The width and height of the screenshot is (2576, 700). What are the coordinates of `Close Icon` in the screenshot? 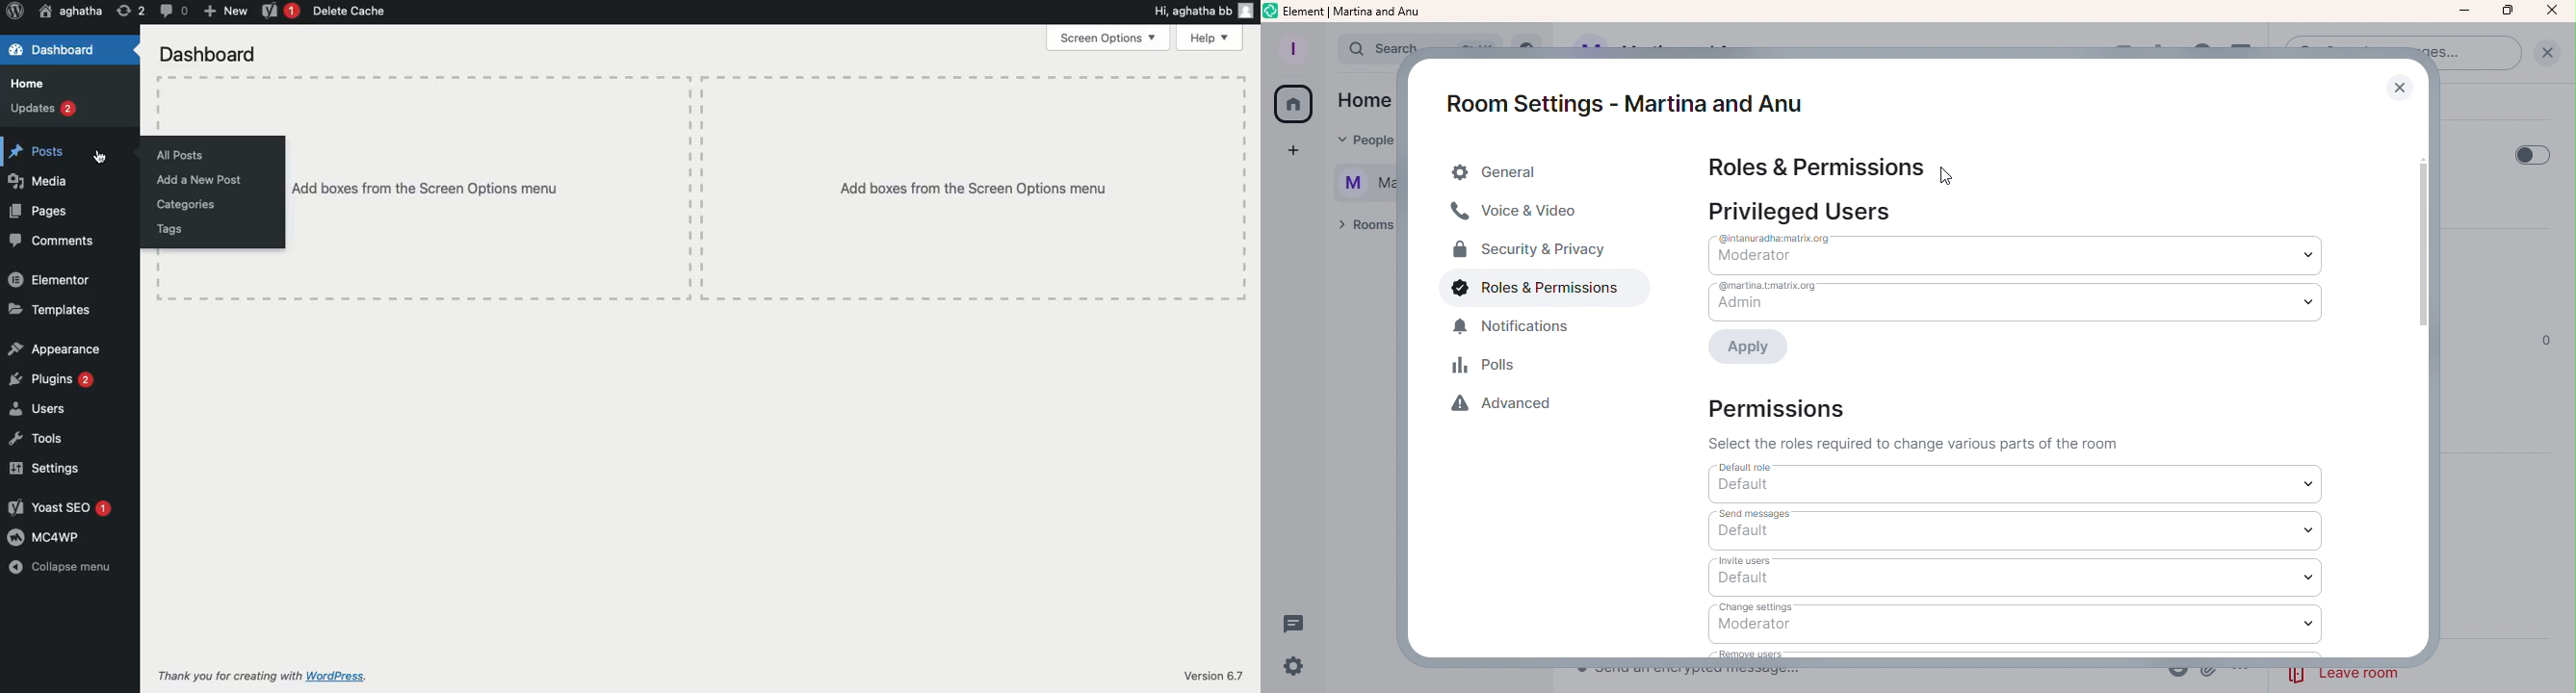 It's located at (2553, 12).